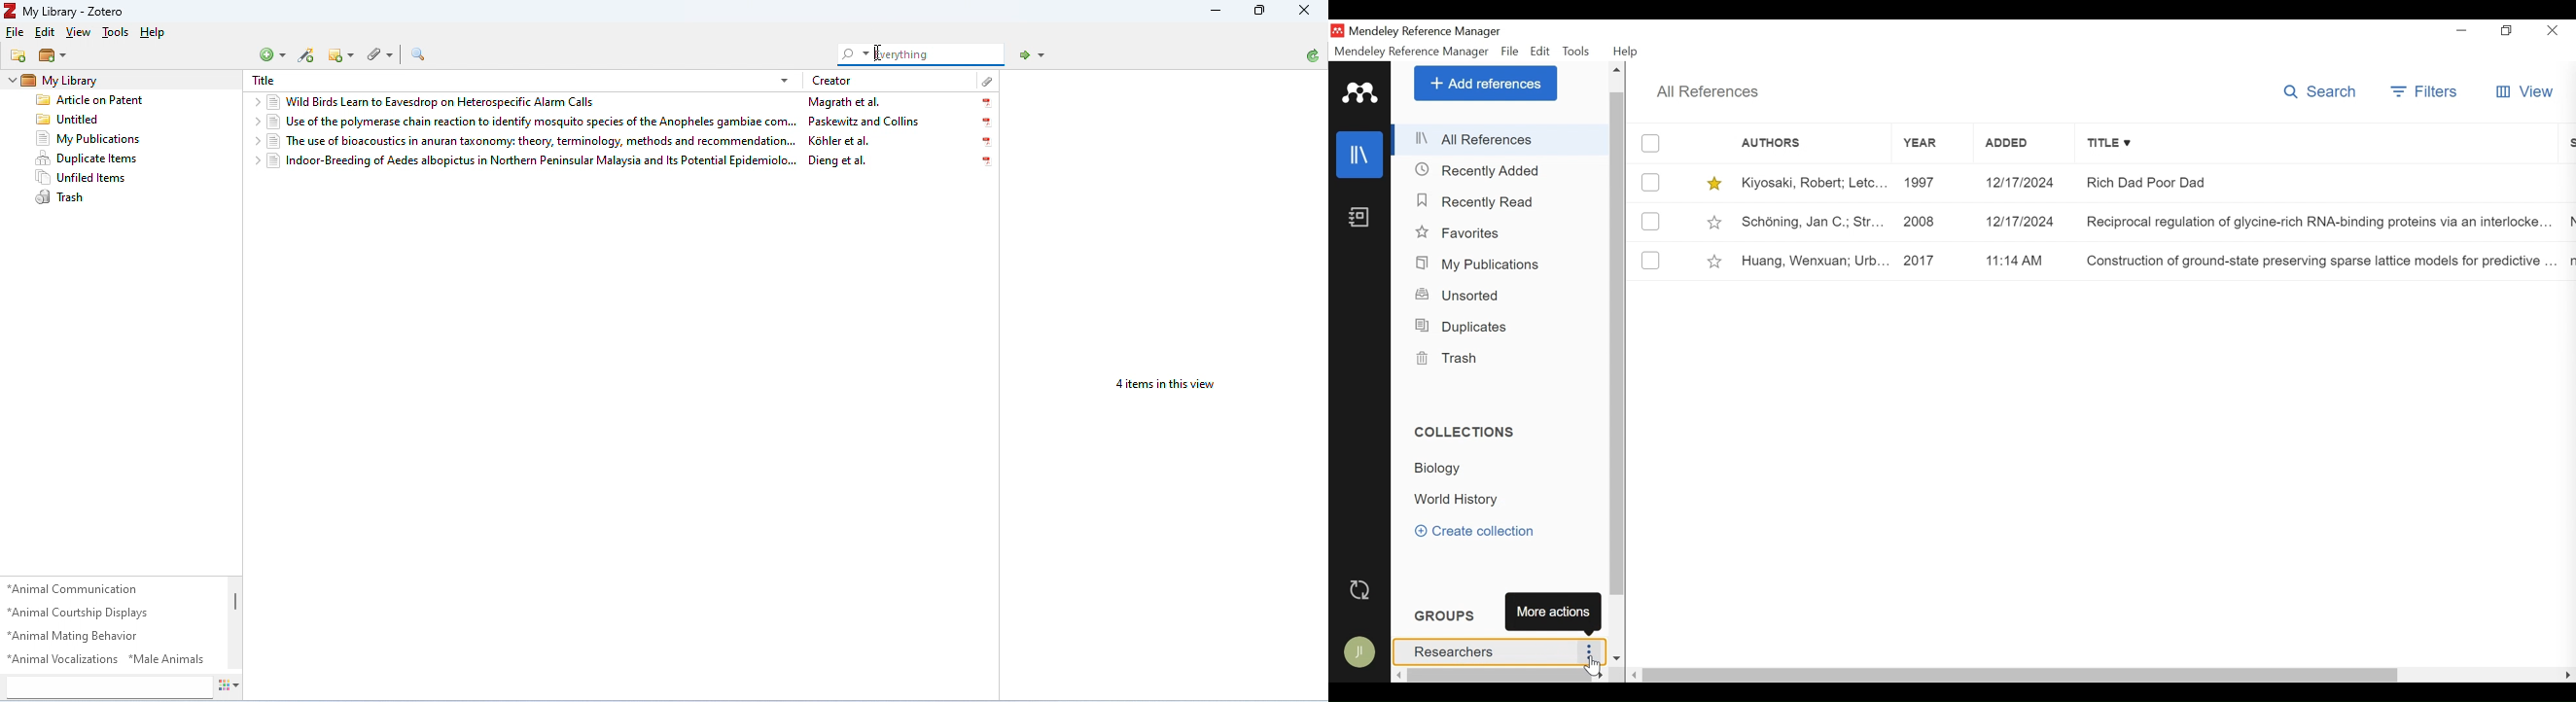 The width and height of the screenshot is (2576, 728). I want to click on Scroll Bar, so click(237, 624).